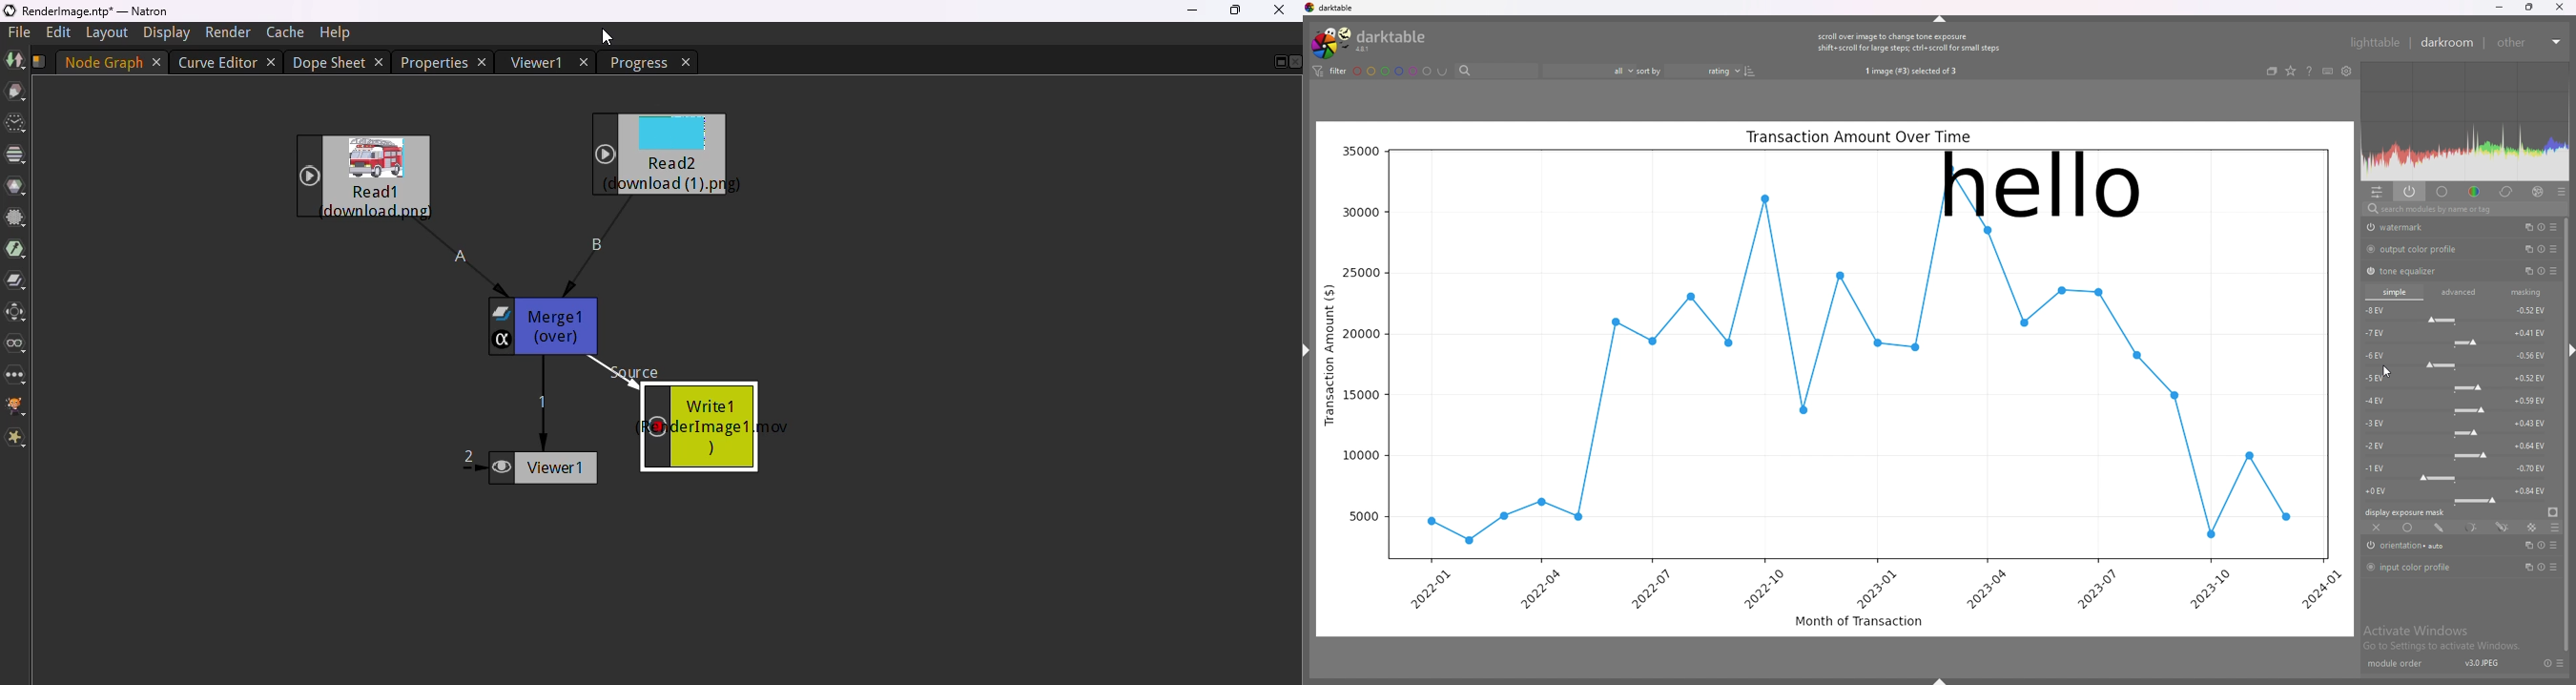  What do you see at coordinates (2443, 647) in the screenshot?
I see `Go to Settings to activate Windows.` at bounding box center [2443, 647].